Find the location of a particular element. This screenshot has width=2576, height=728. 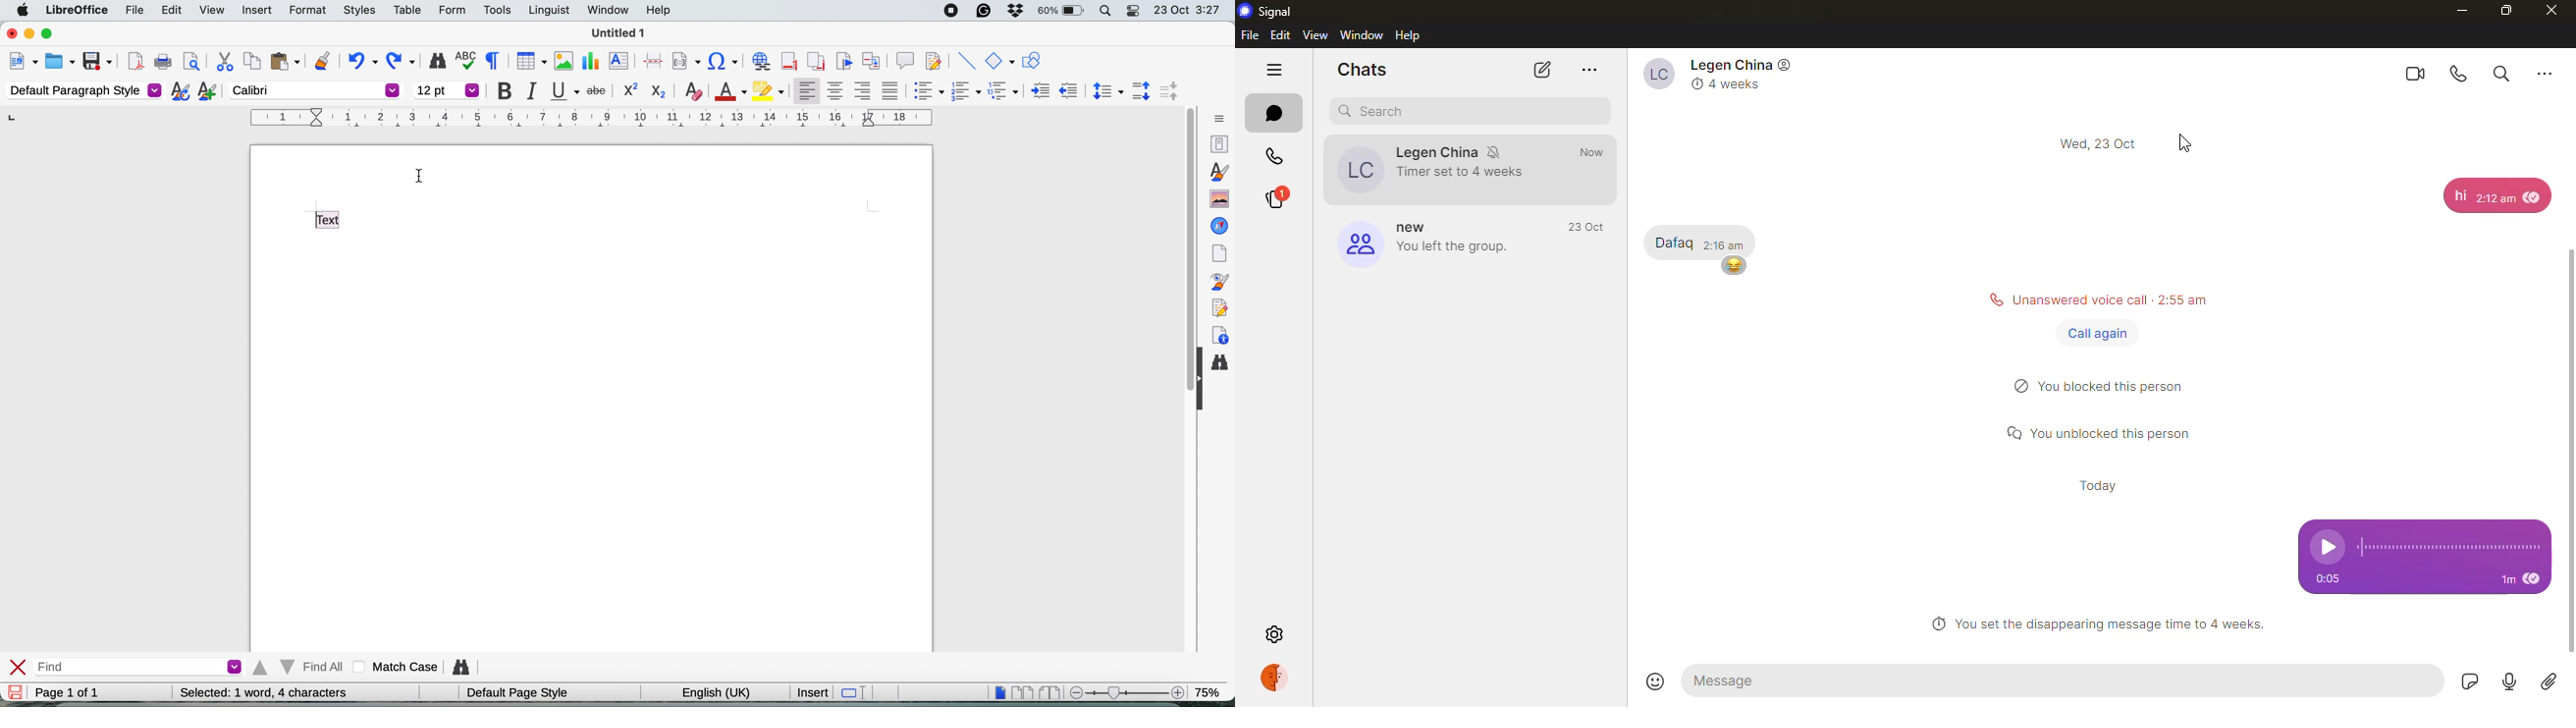

toggle ordered list is located at coordinates (967, 92).